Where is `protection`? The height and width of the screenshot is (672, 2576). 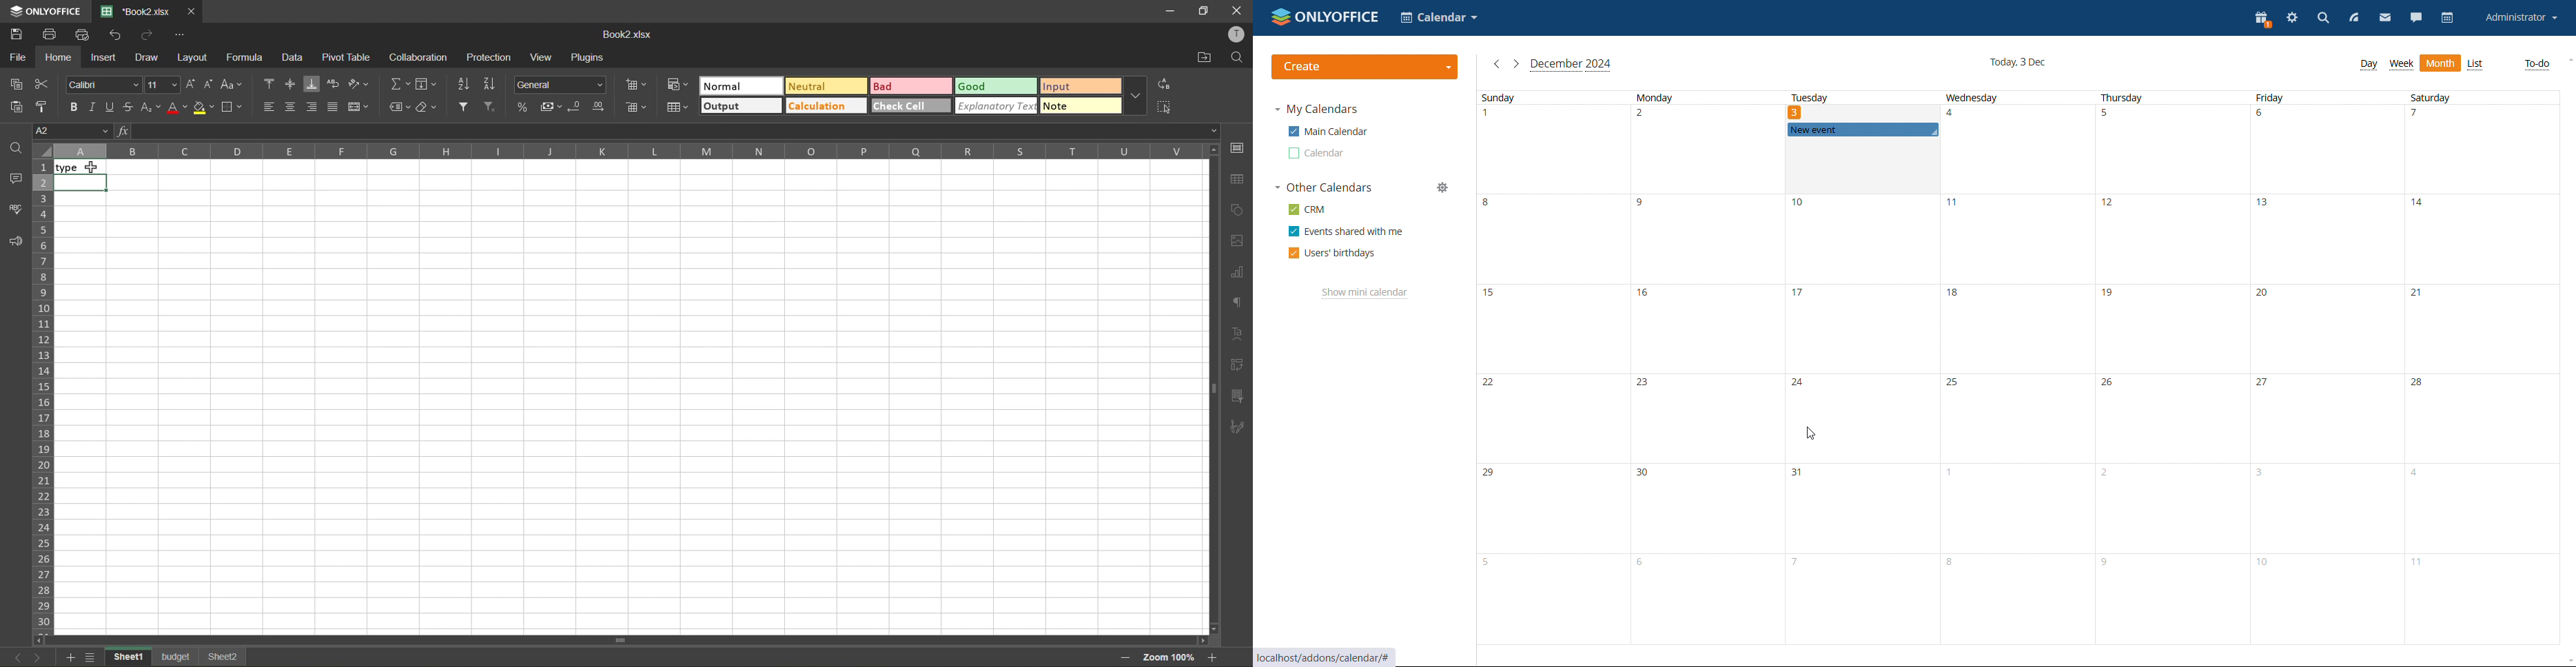
protection is located at coordinates (490, 59).